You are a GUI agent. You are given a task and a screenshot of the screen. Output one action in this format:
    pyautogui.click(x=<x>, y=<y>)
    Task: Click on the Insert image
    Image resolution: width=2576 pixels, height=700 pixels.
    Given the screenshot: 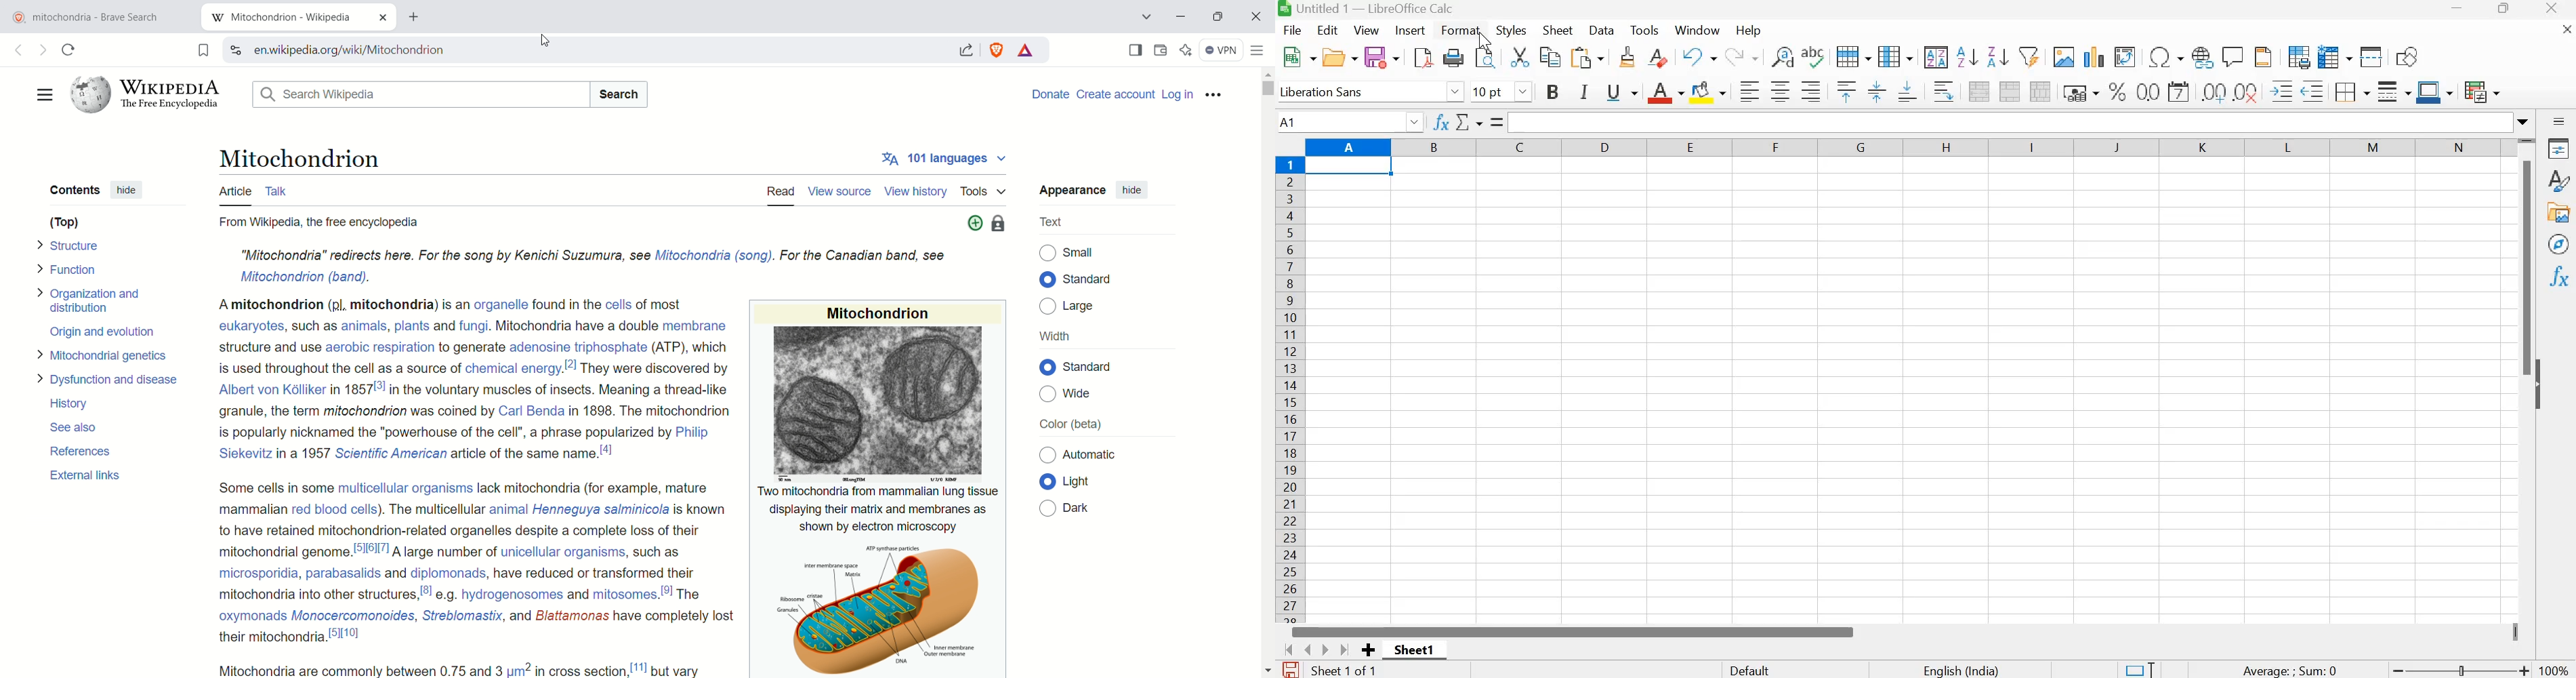 What is the action you would take?
    pyautogui.click(x=2062, y=56)
    